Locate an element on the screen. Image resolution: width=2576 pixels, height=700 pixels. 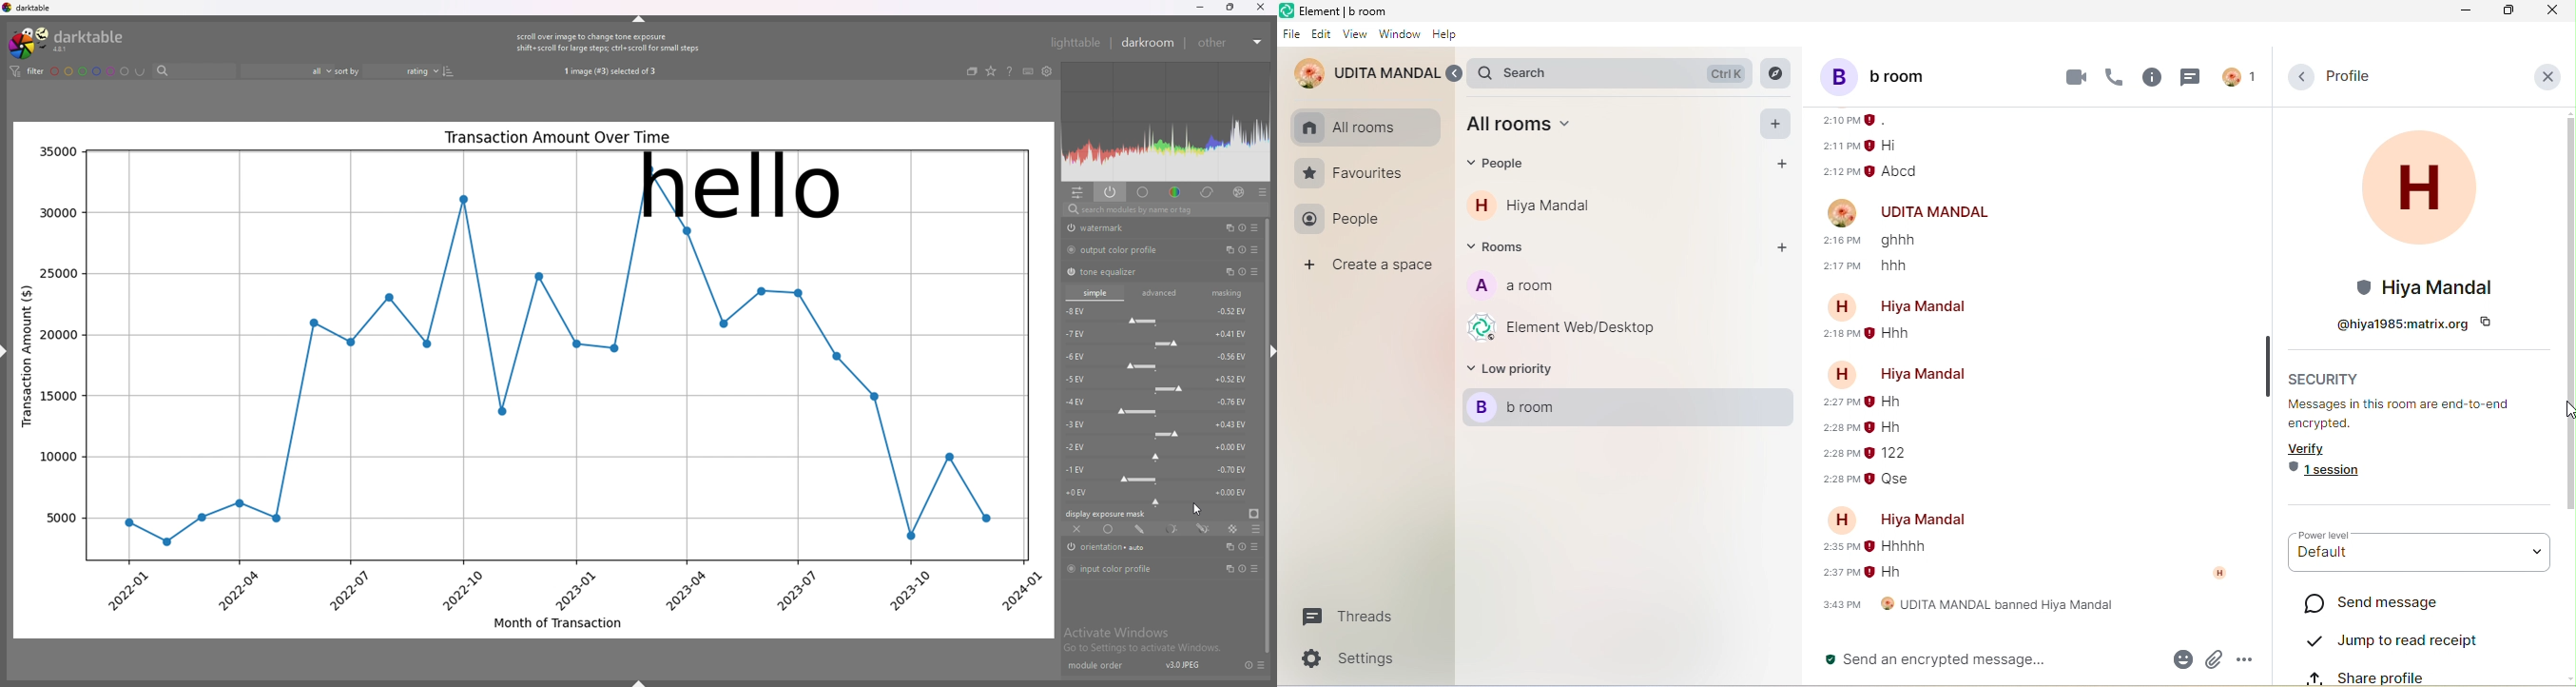
qse-older message from hiya mandal is located at coordinates (1895, 481).